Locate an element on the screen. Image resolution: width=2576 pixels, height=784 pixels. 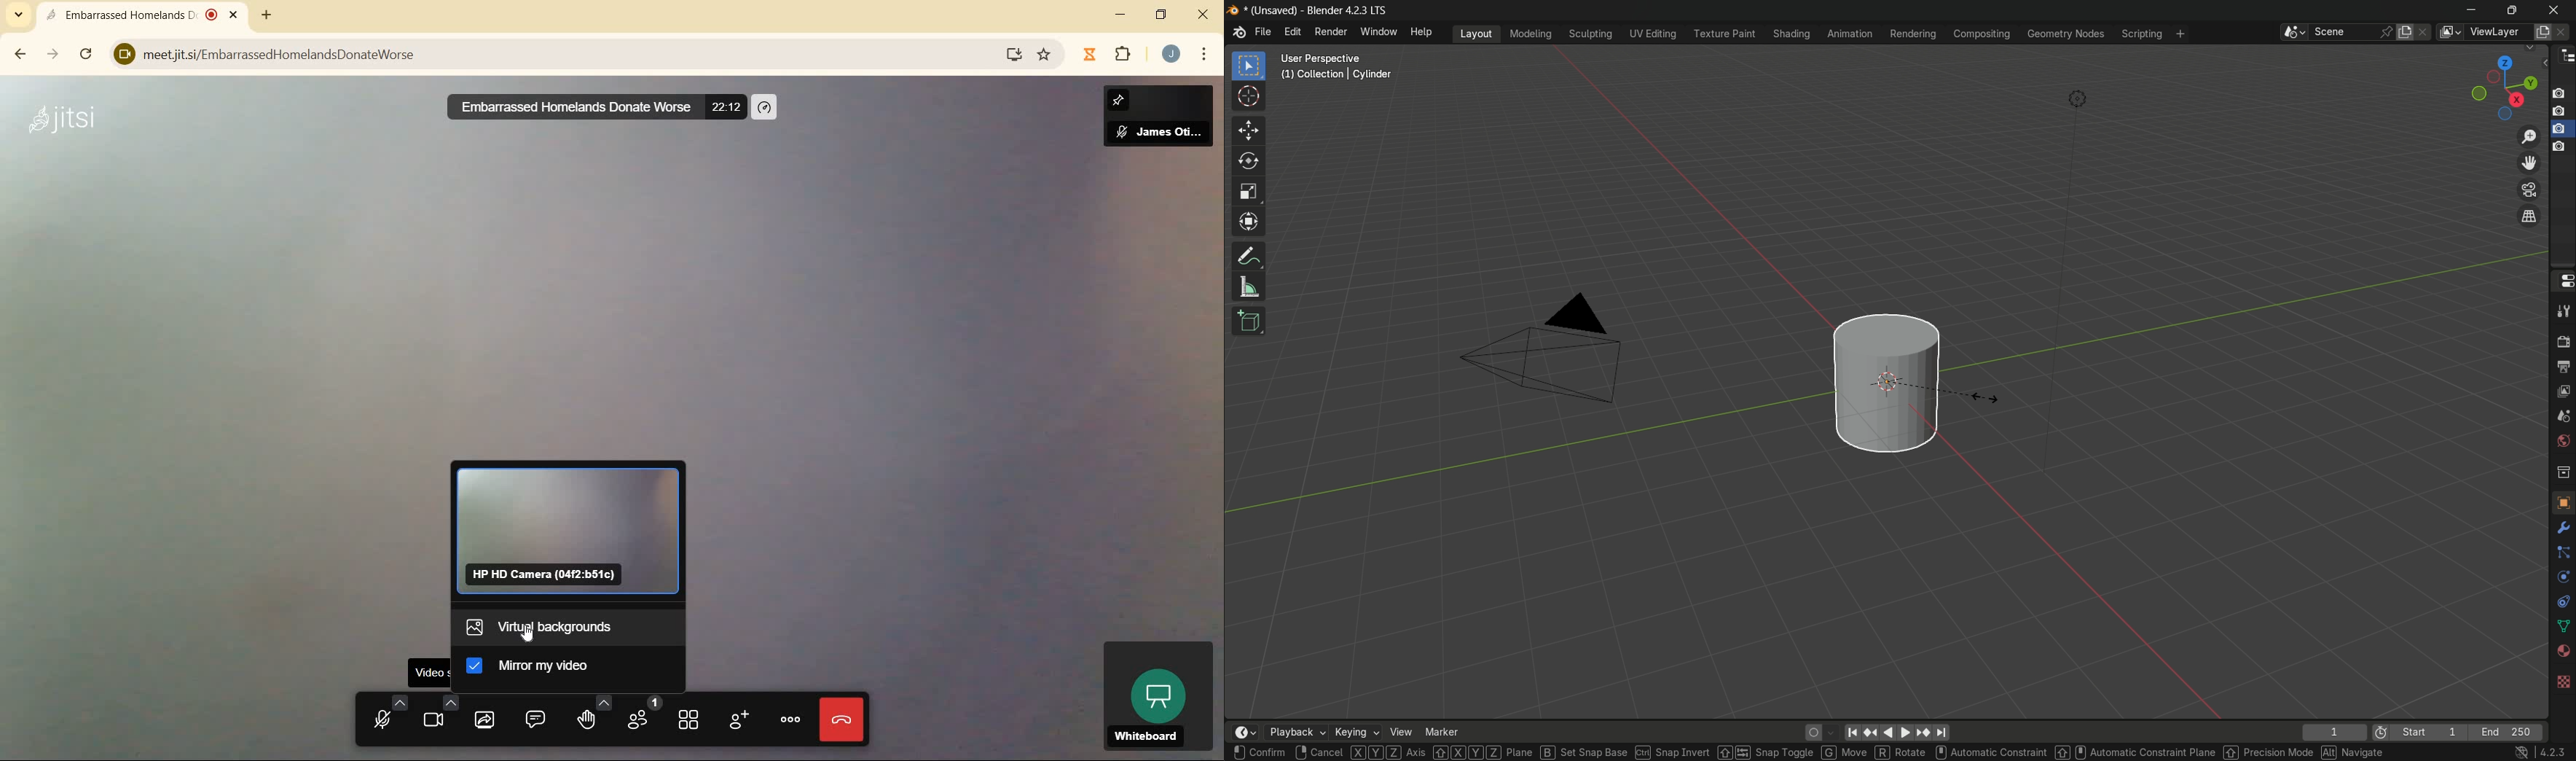
minimize is located at coordinates (1123, 14).